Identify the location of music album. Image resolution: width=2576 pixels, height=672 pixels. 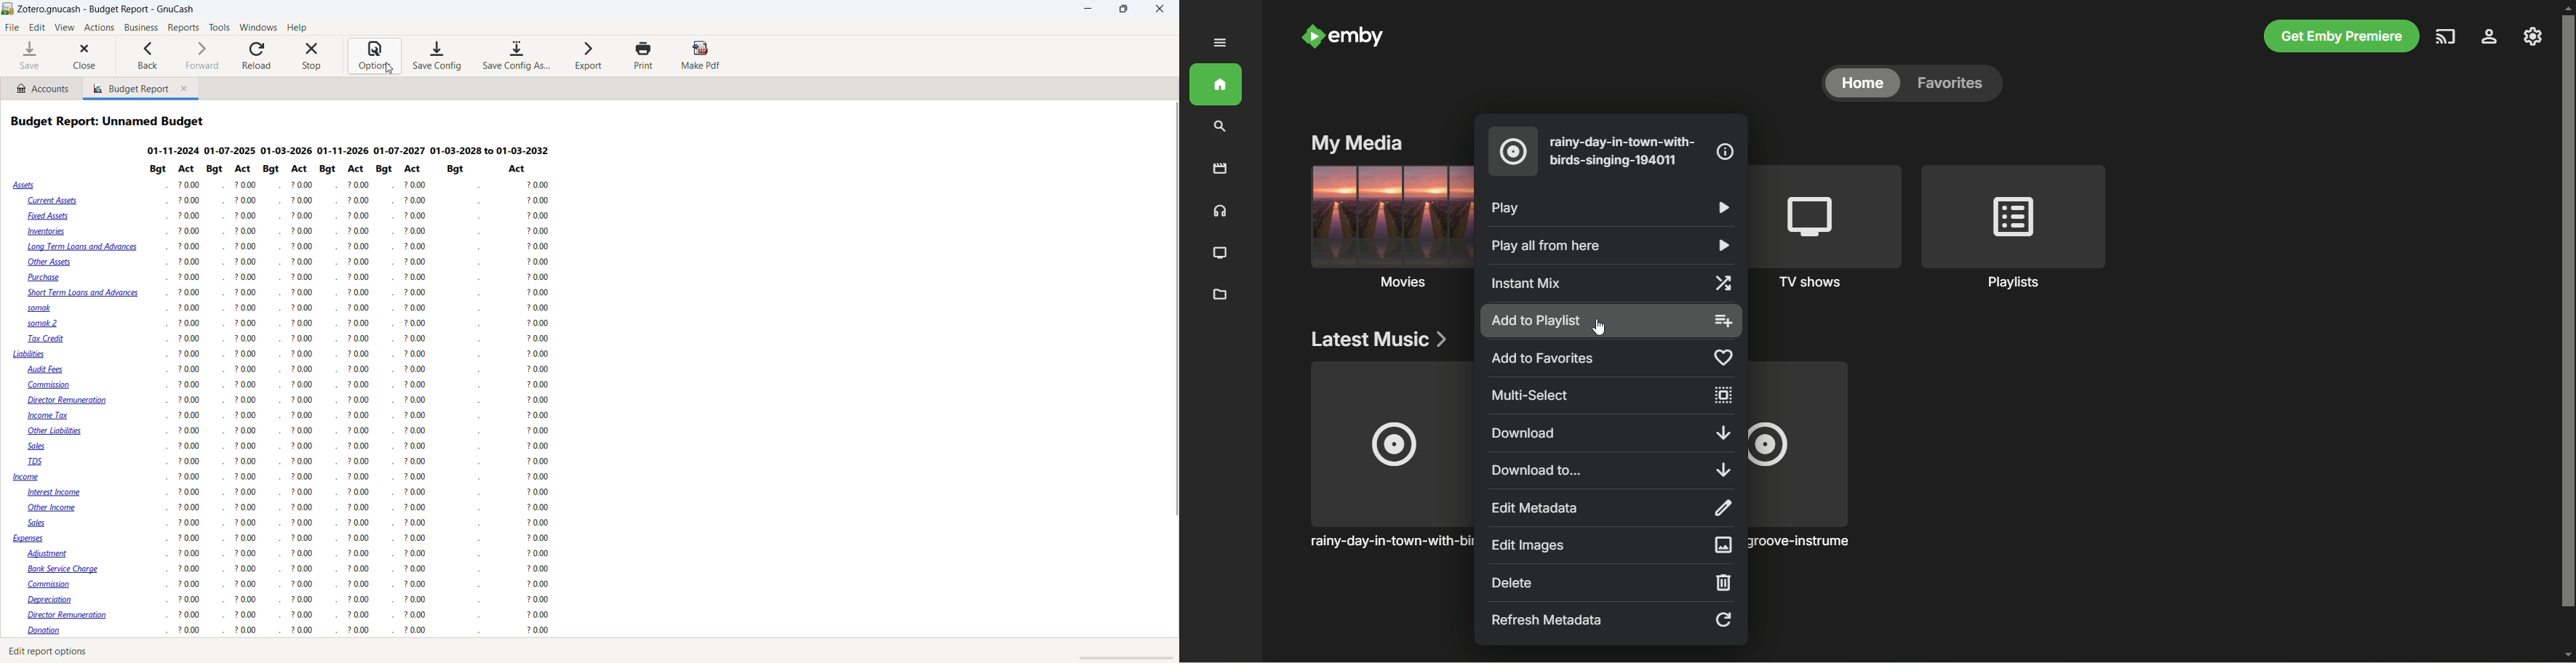
(1802, 455).